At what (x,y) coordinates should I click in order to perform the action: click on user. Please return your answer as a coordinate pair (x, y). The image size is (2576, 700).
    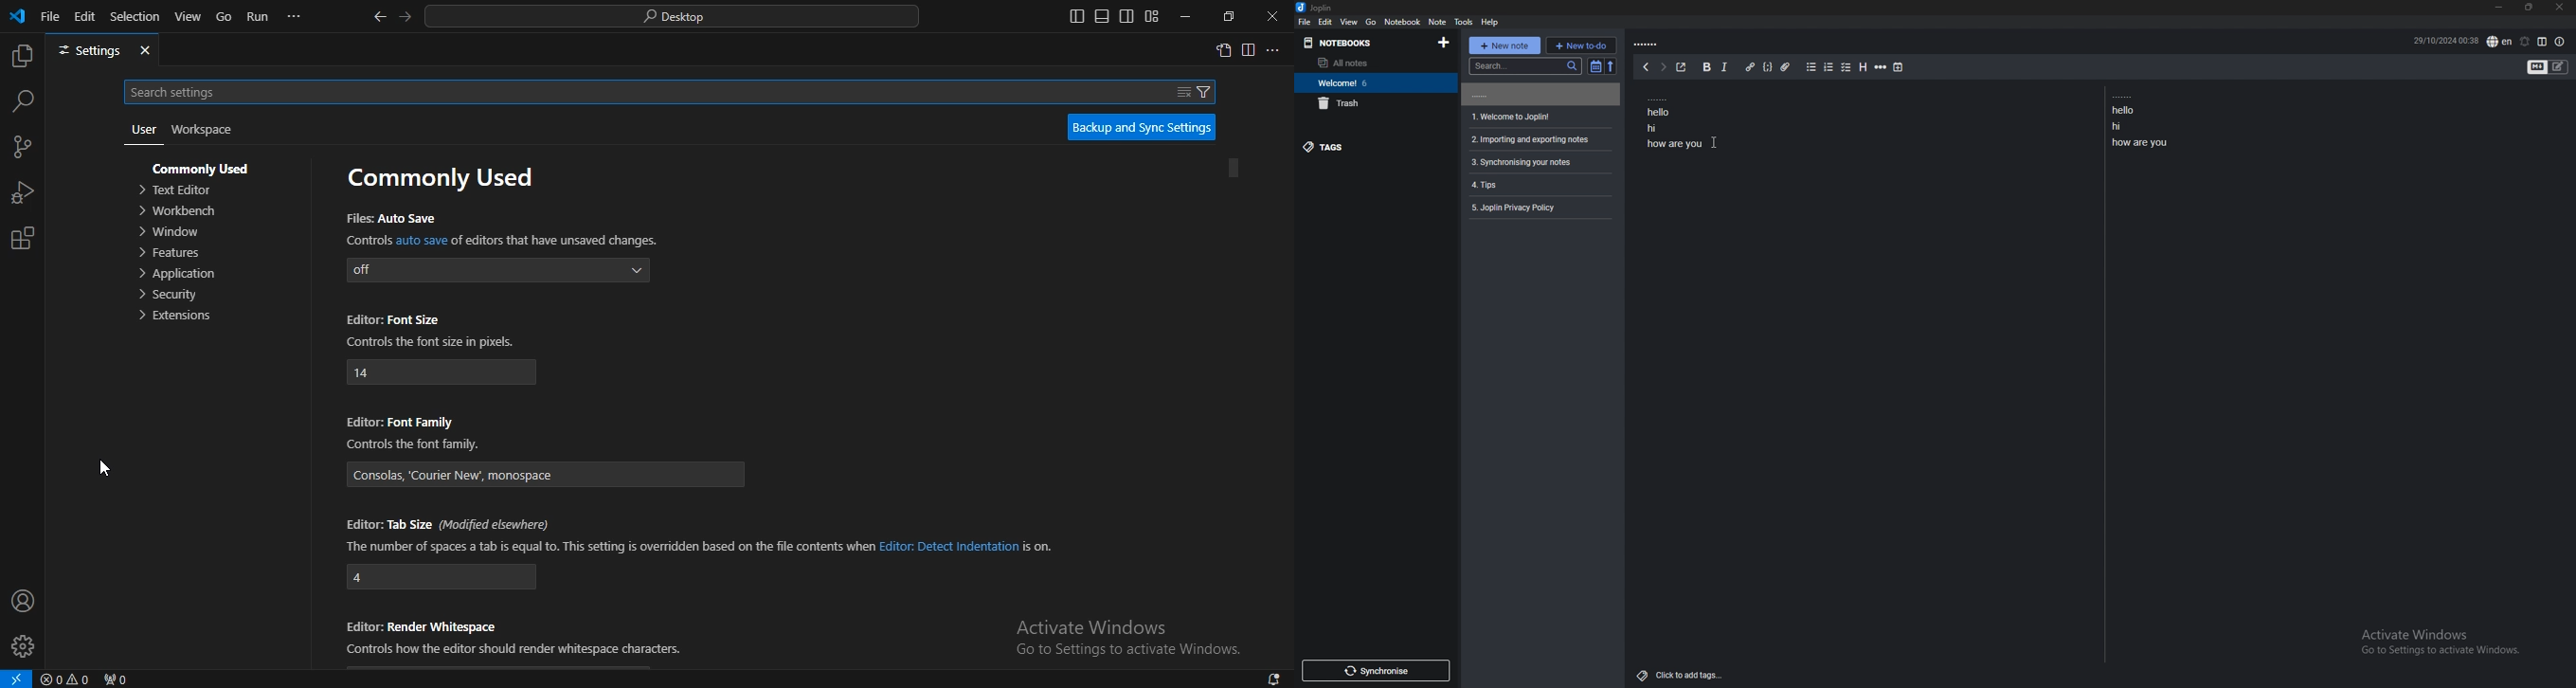
    Looking at the image, I should click on (145, 131).